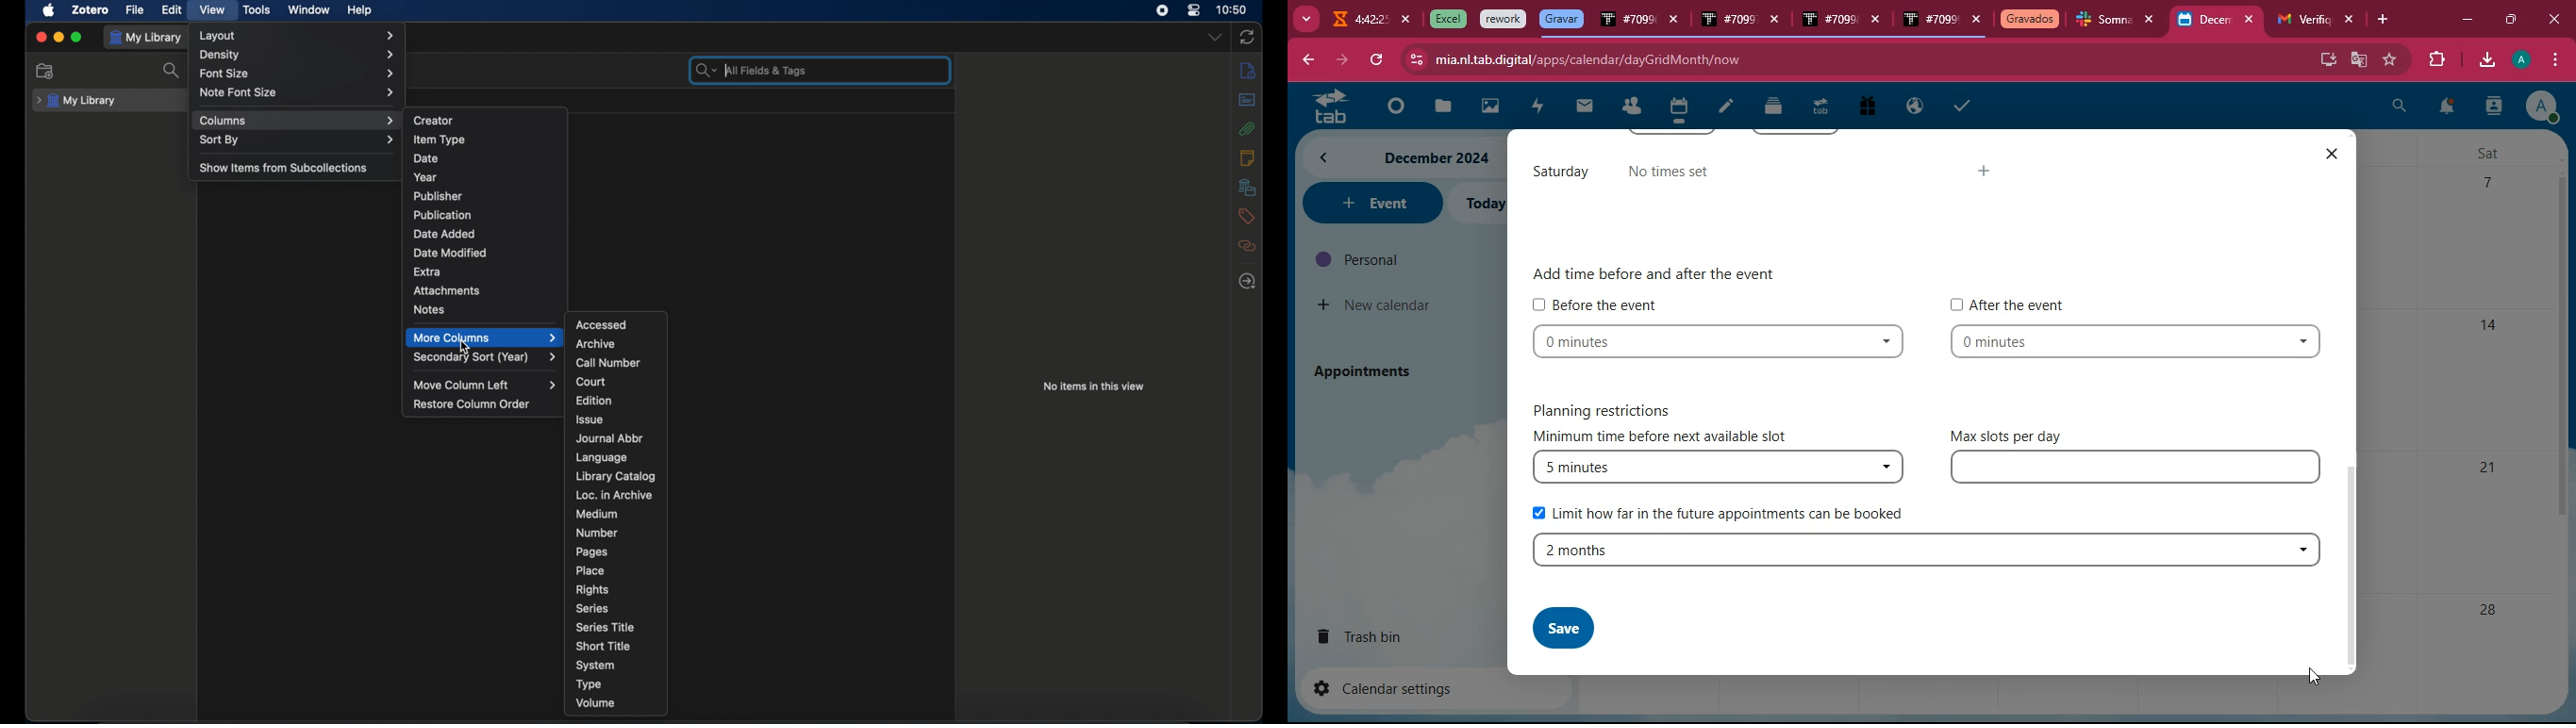 The width and height of the screenshot is (2576, 728). I want to click on profile, so click(2541, 106).